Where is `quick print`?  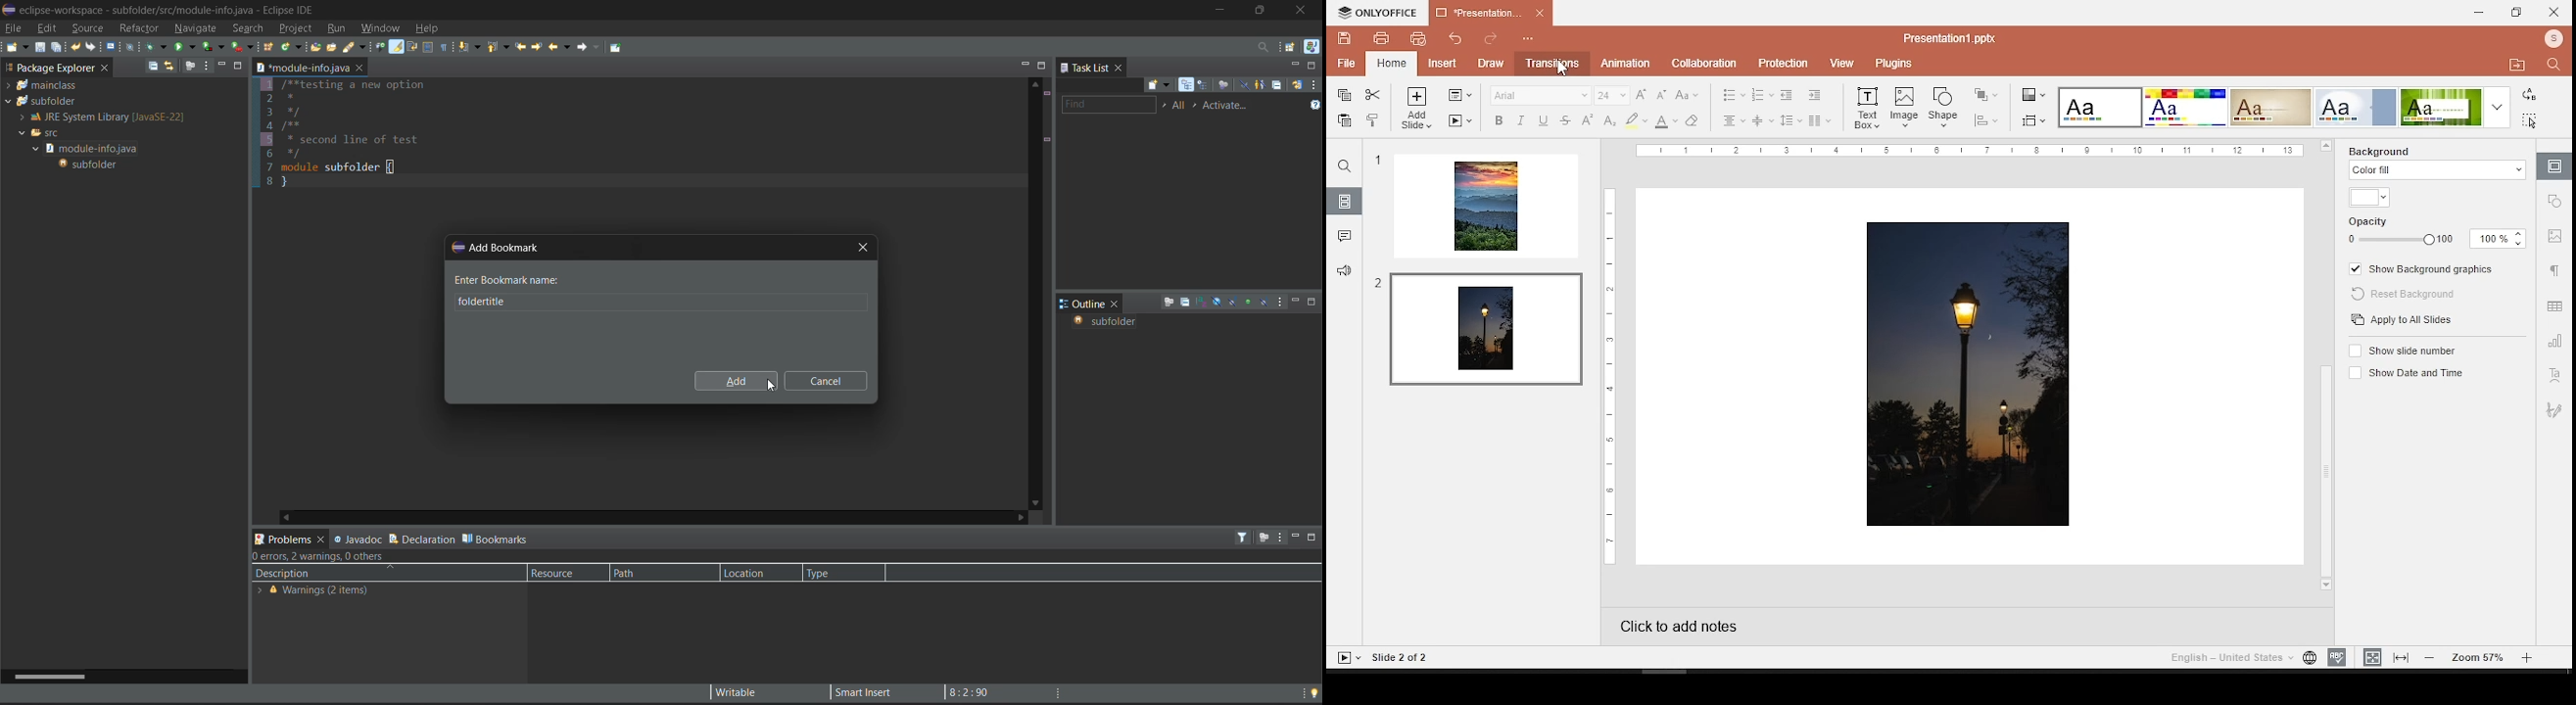
quick print is located at coordinates (1390, 63).